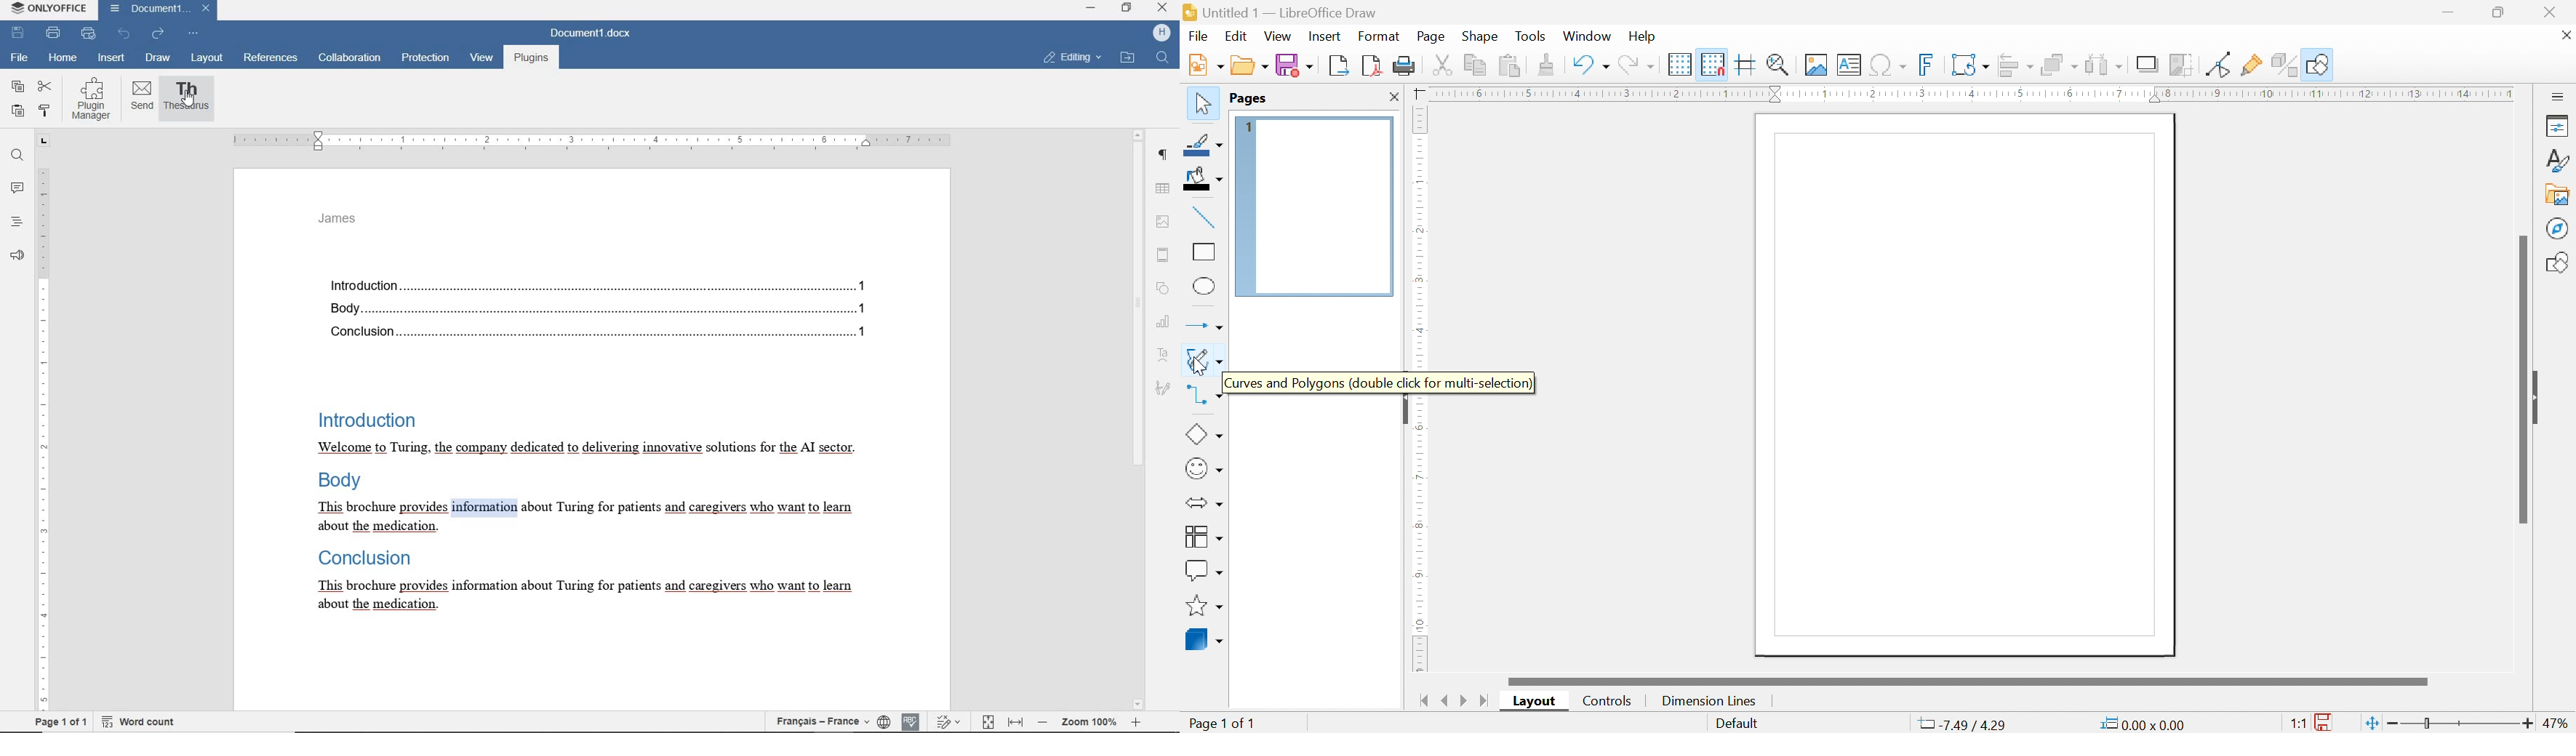  What do you see at coordinates (158, 10) in the screenshot?
I see `DOCUMENT NAME` at bounding box center [158, 10].